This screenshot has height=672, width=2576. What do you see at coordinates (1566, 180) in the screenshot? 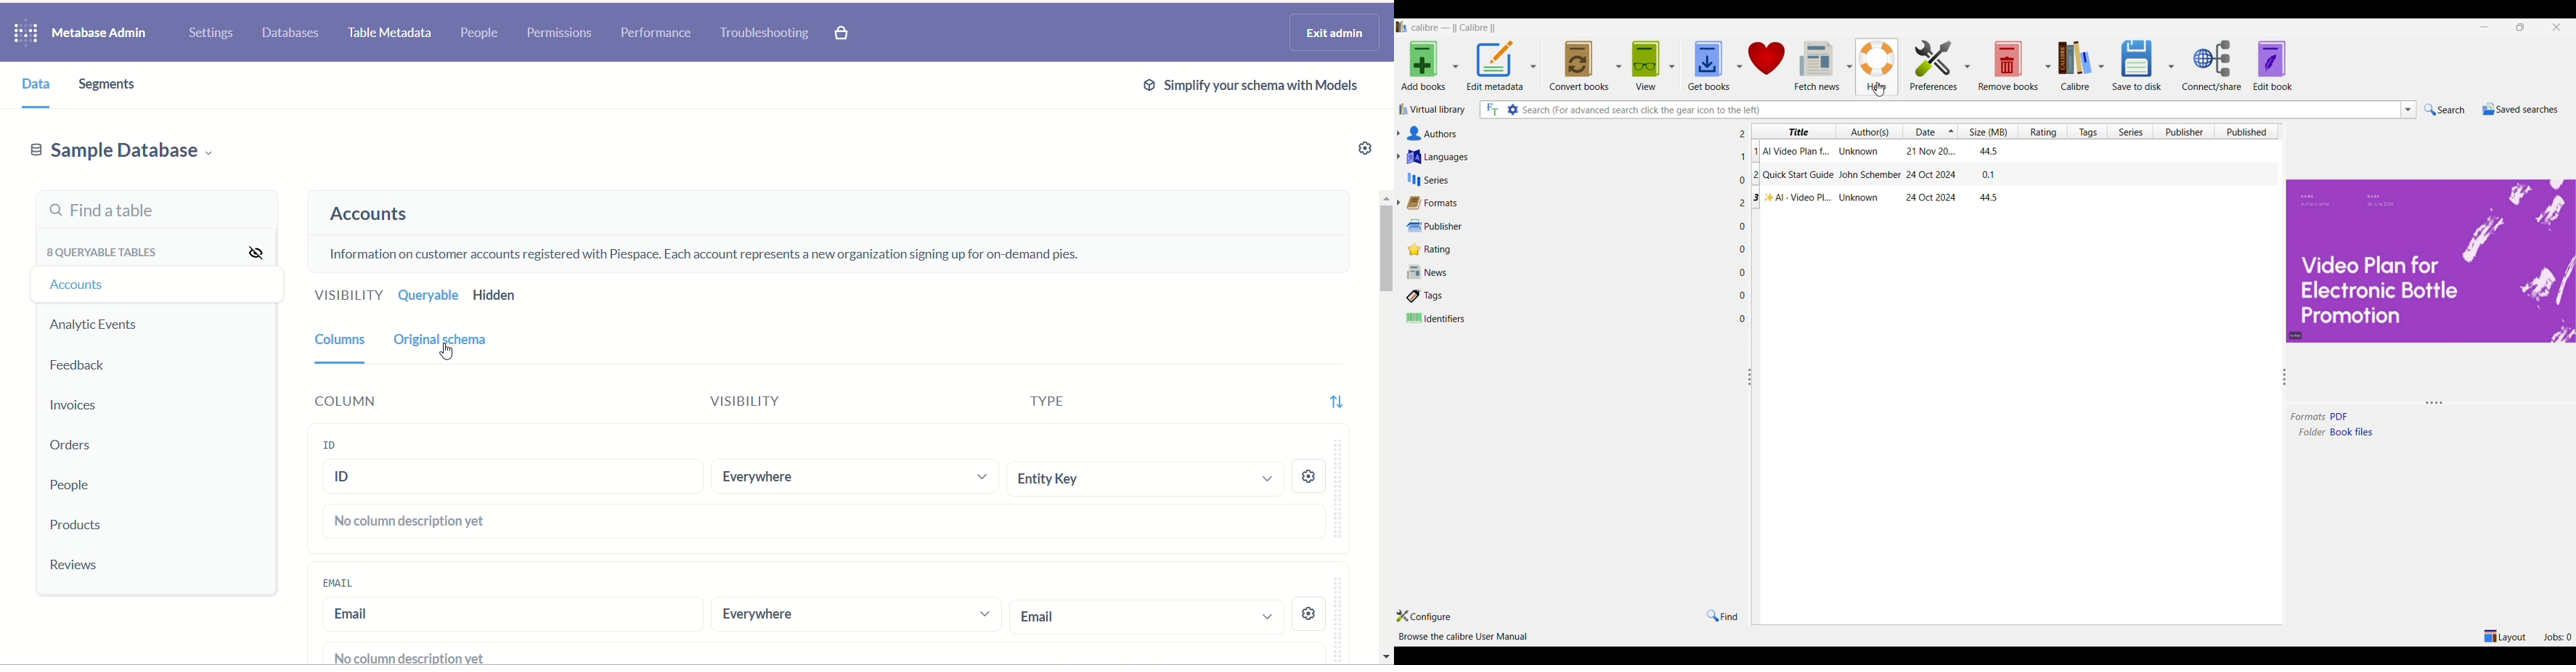
I see `Series` at bounding box center [1566, 180].